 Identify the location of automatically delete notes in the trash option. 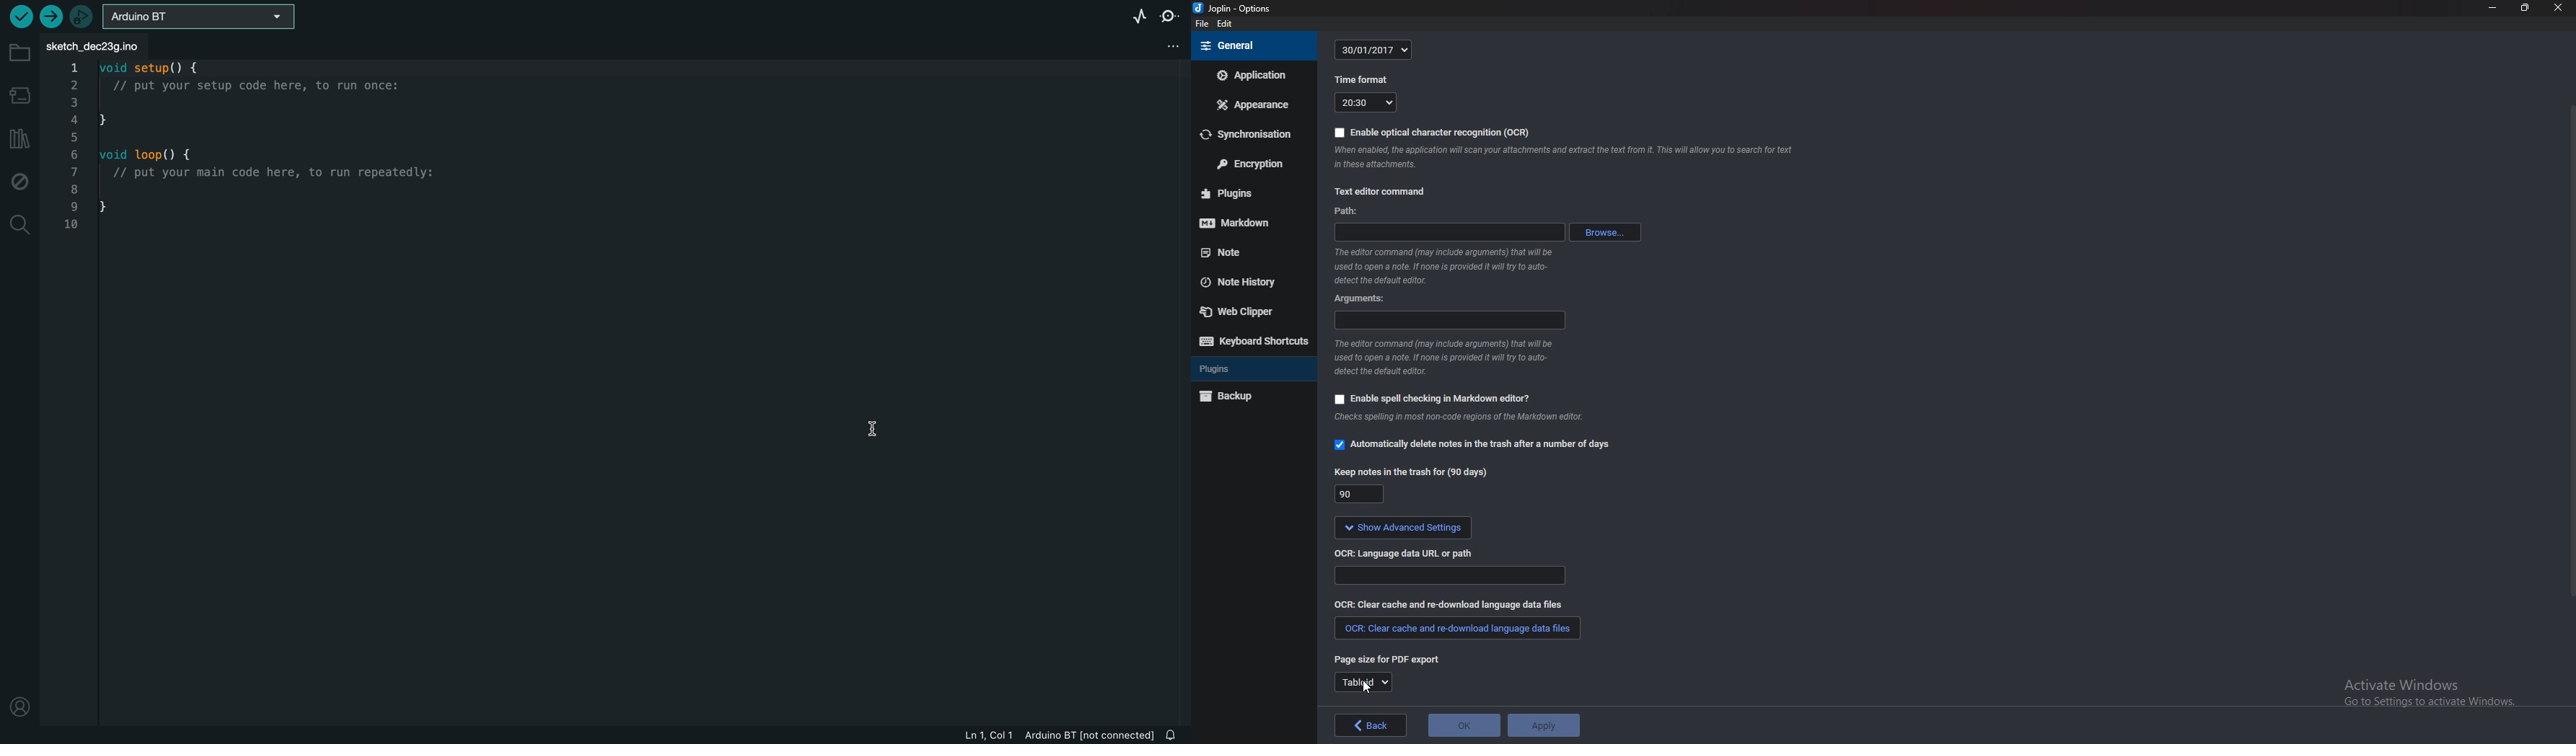
(1473, 443).